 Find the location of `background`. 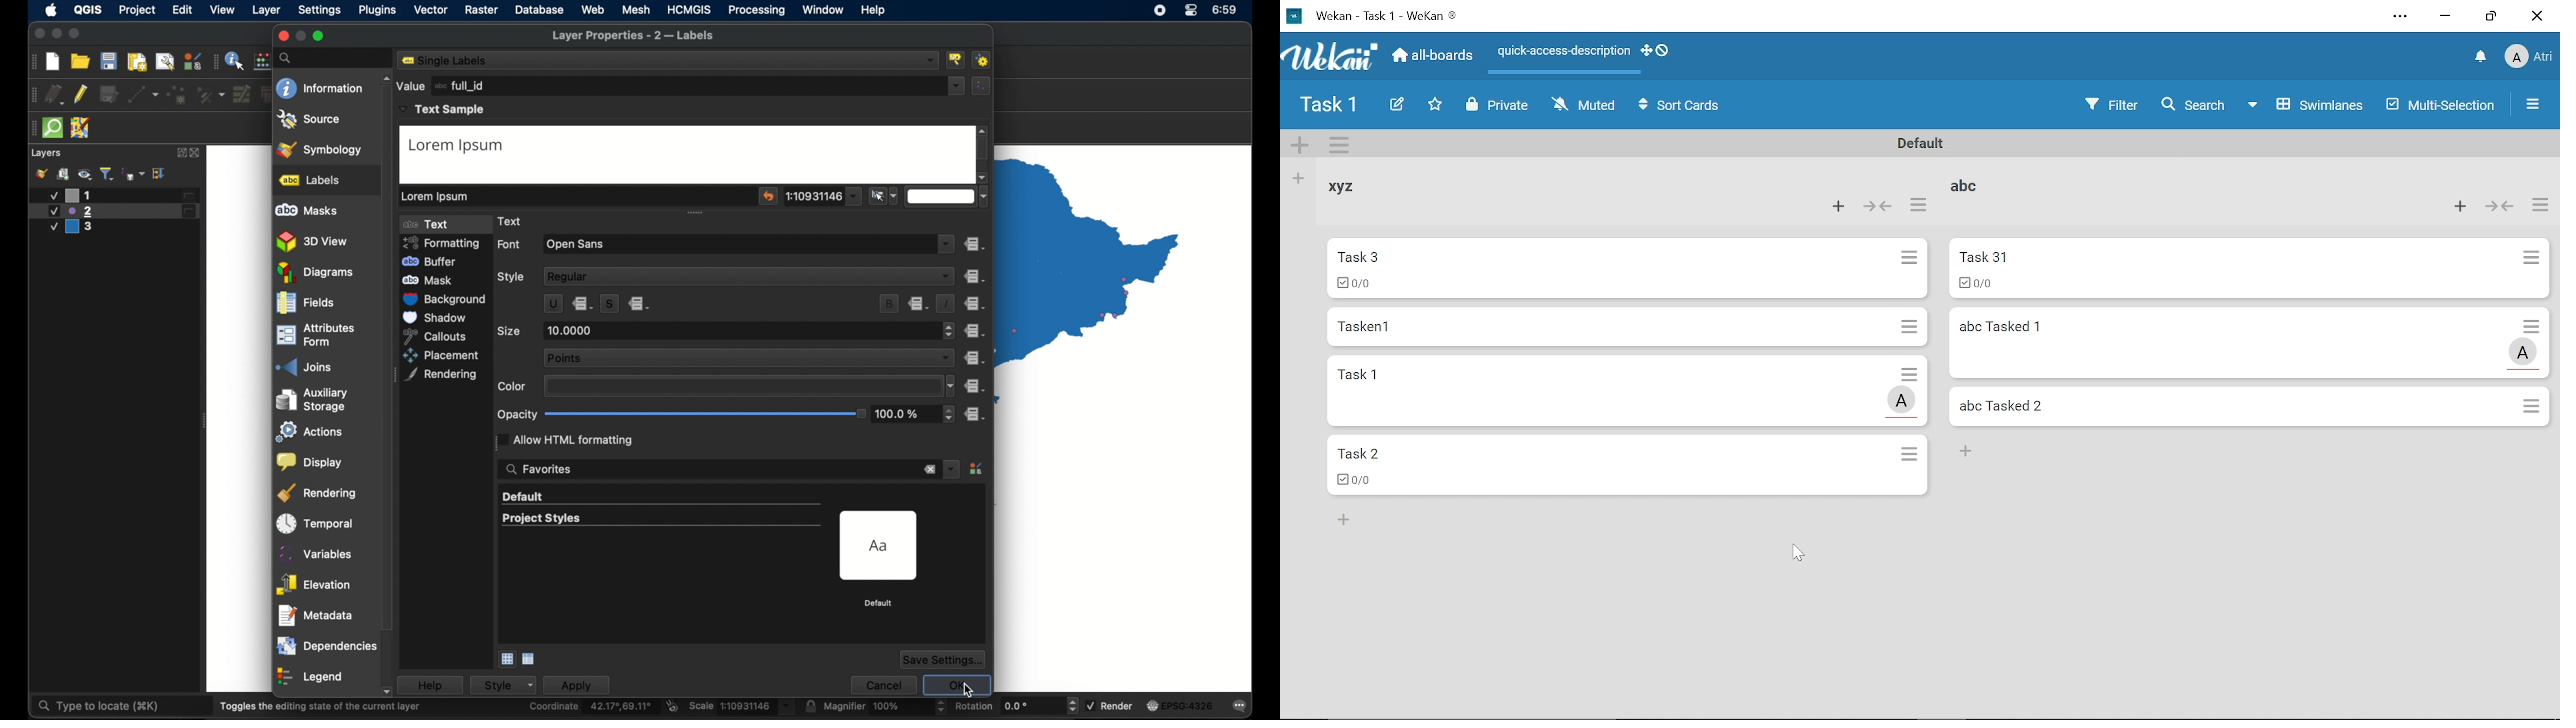

background is located at coordinates (447, 299).